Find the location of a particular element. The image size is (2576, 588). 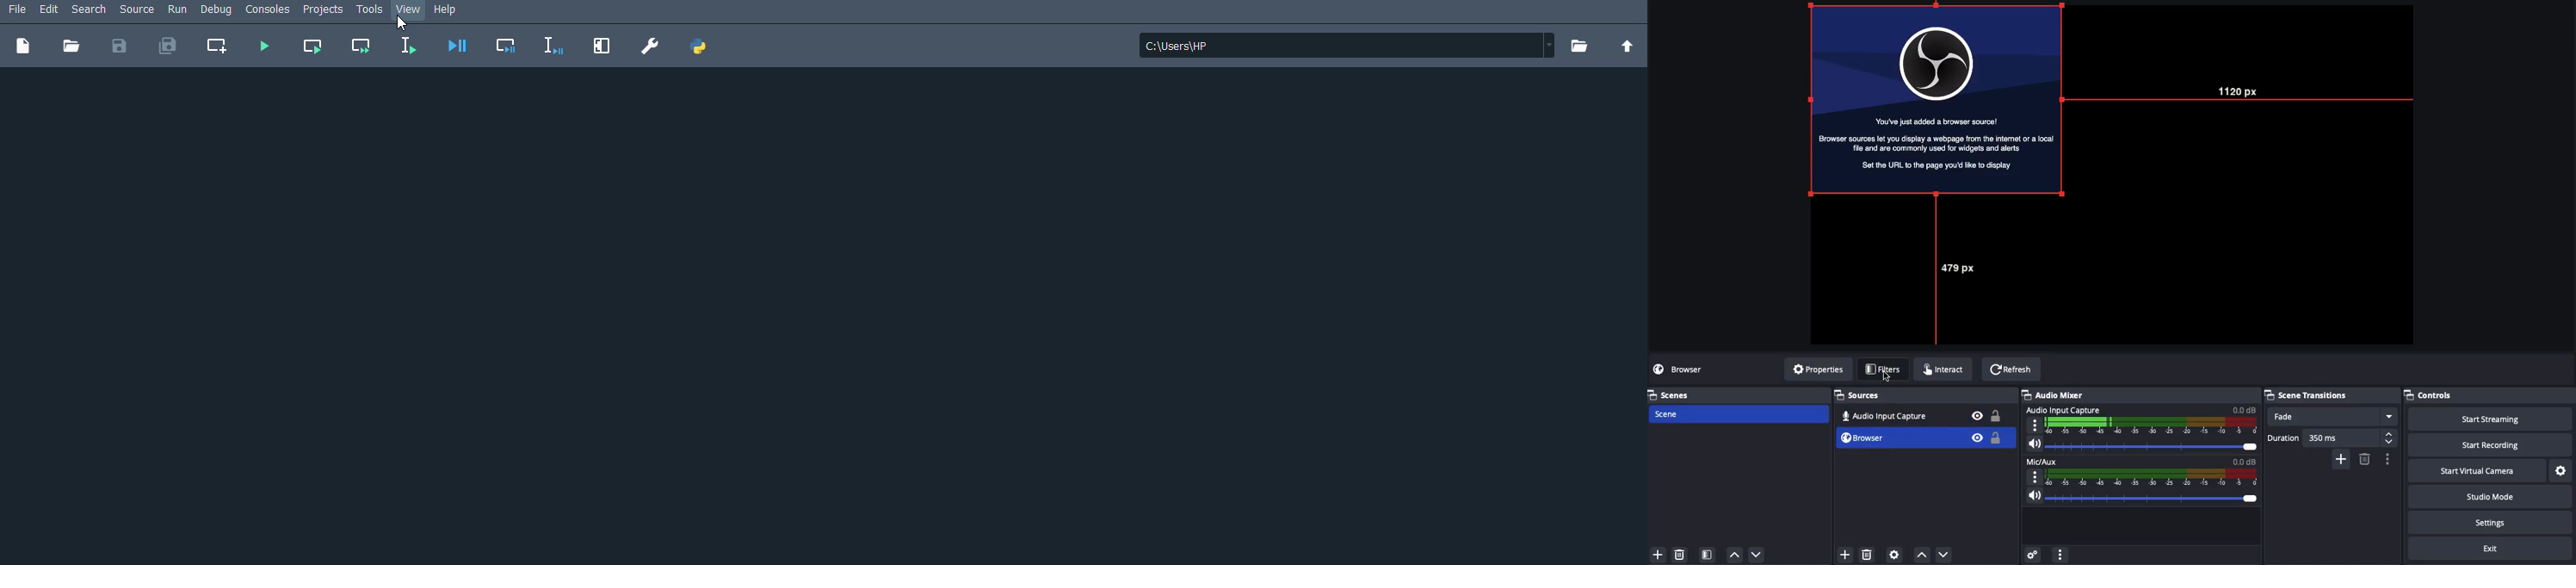

Move up is located at coordinates (1921, 556).